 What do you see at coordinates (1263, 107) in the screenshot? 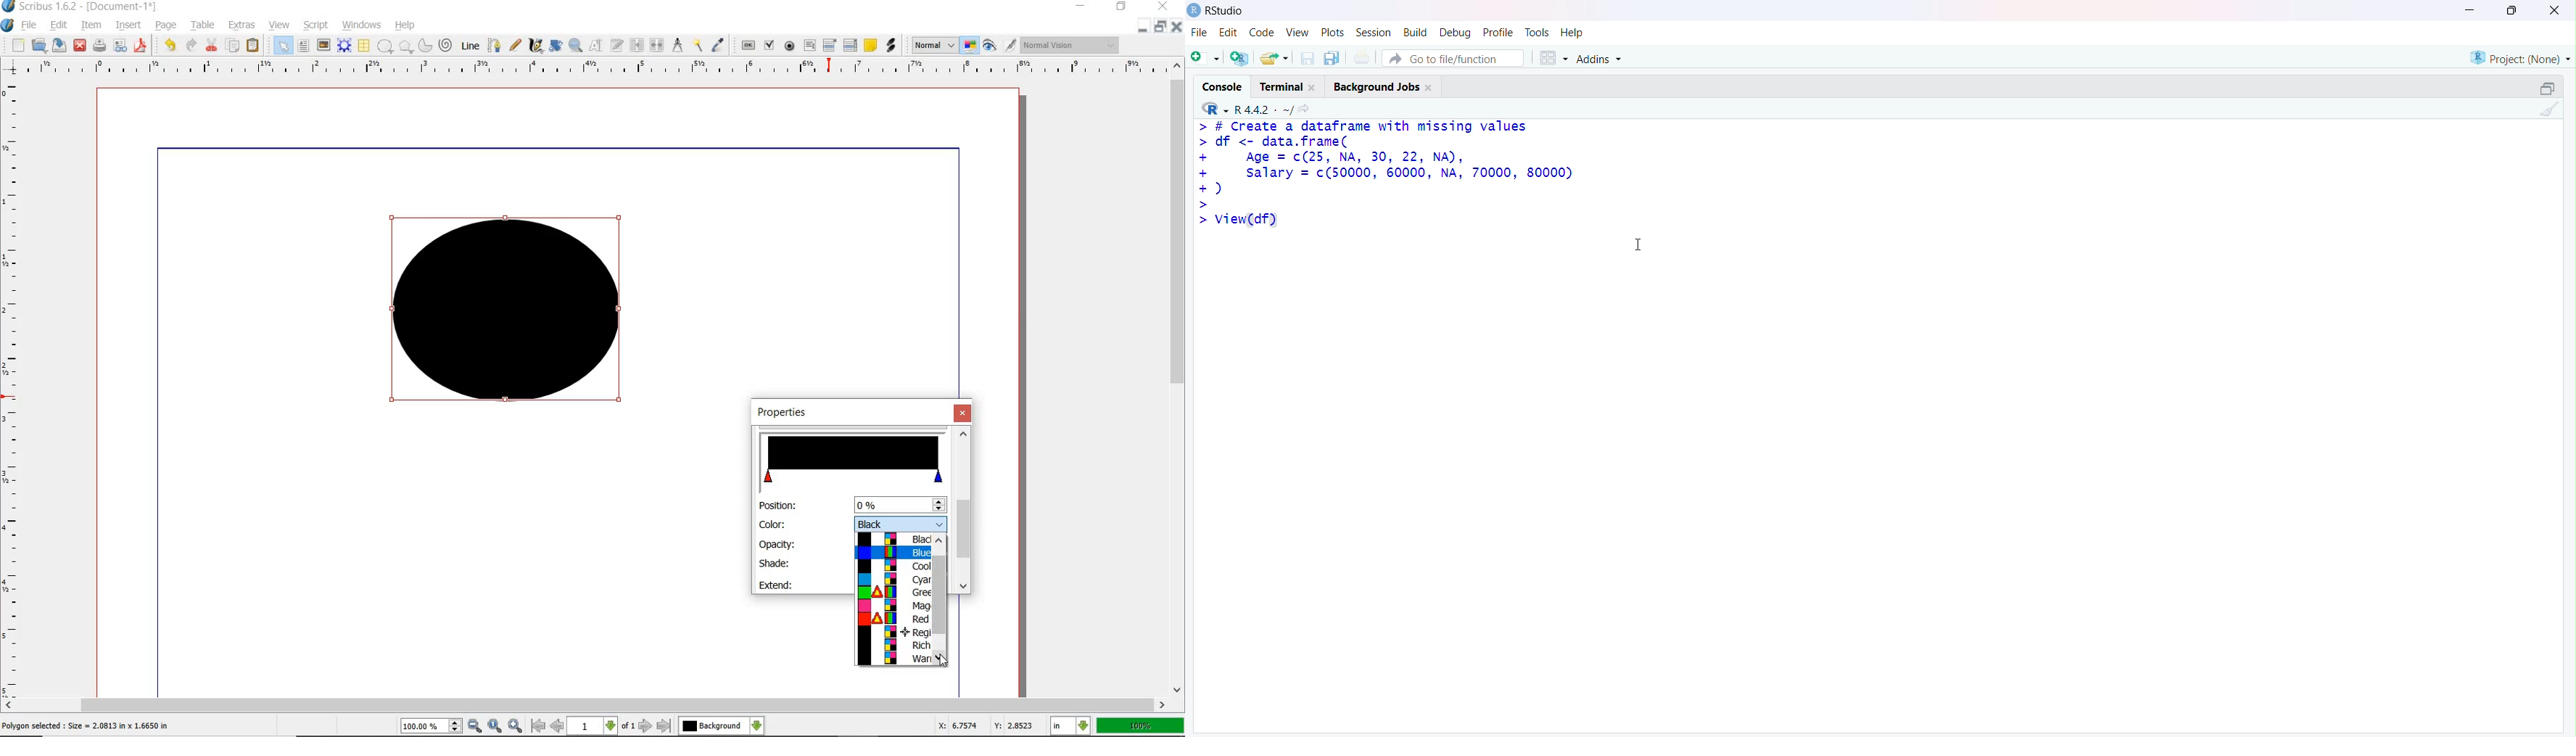
I see `R.4.4.2 ~/` at bounding box center [1263, 107].